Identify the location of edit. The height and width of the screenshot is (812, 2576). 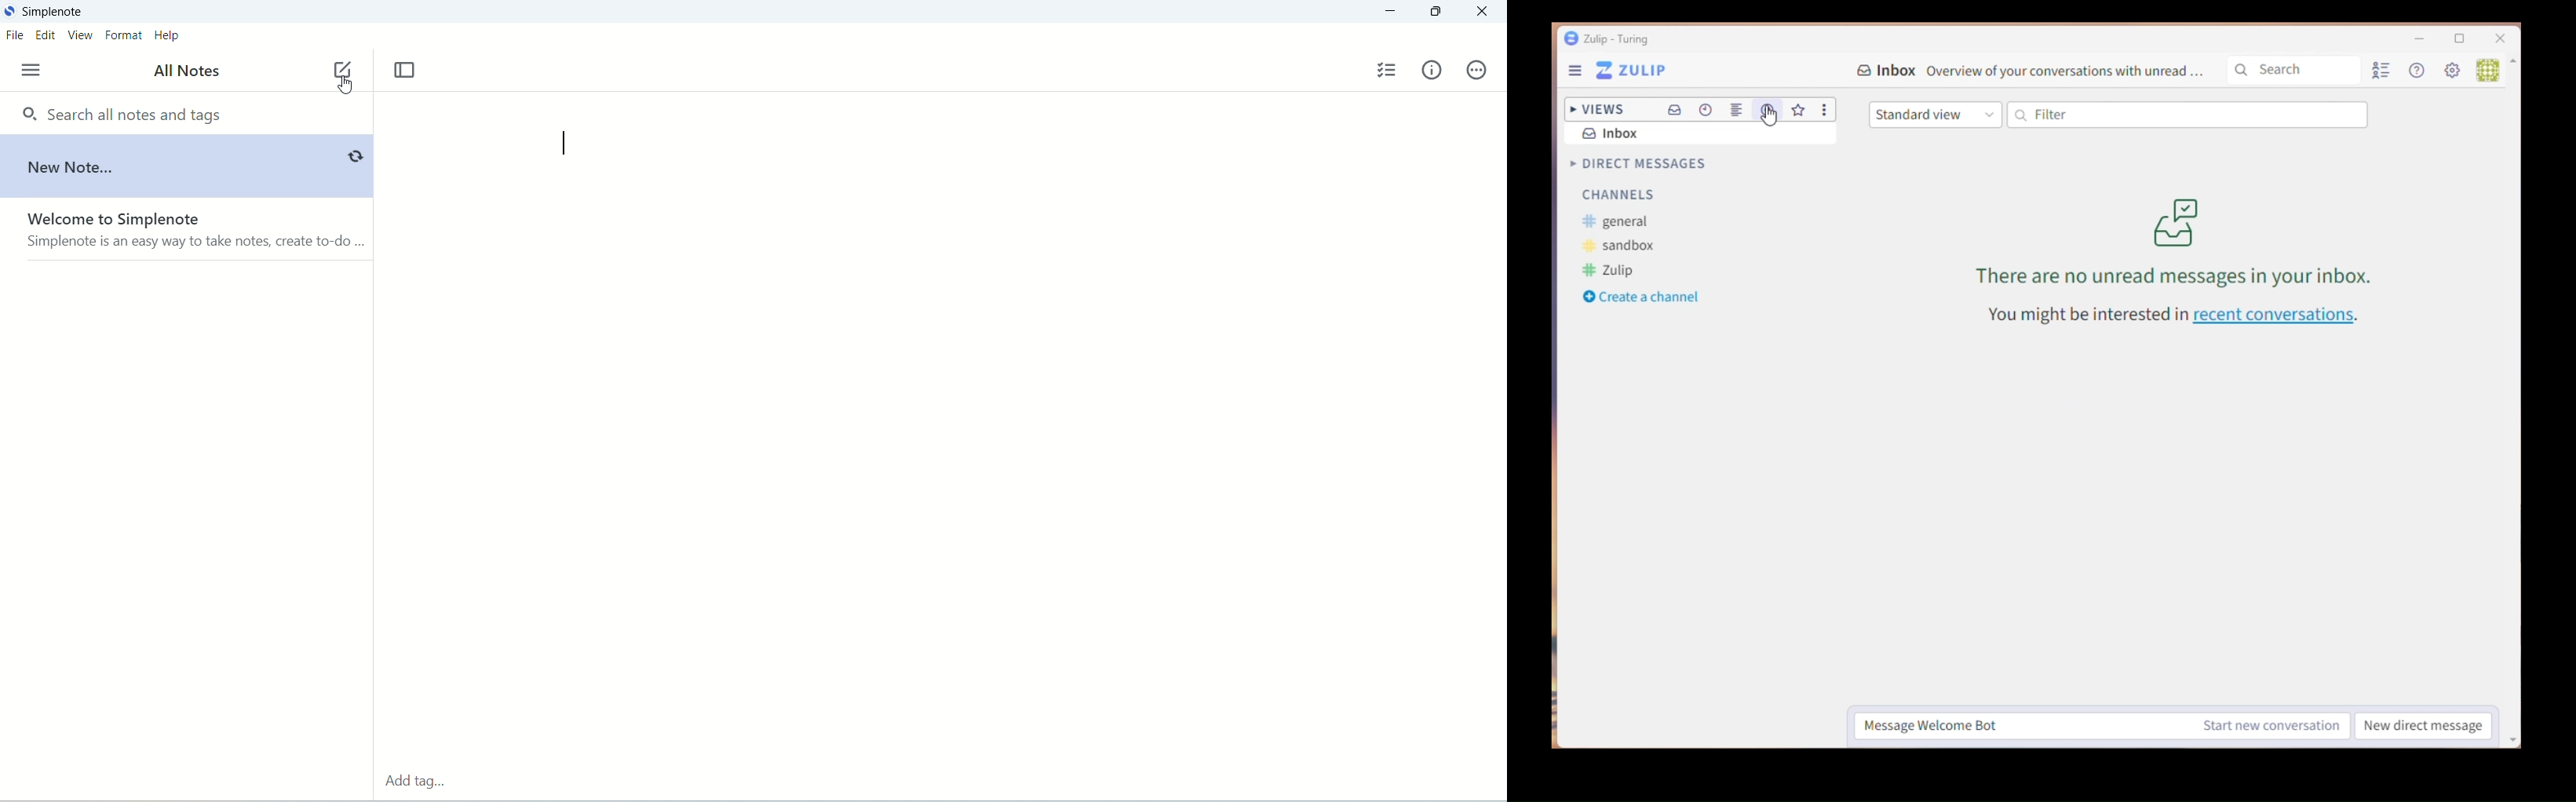
(48, 36).